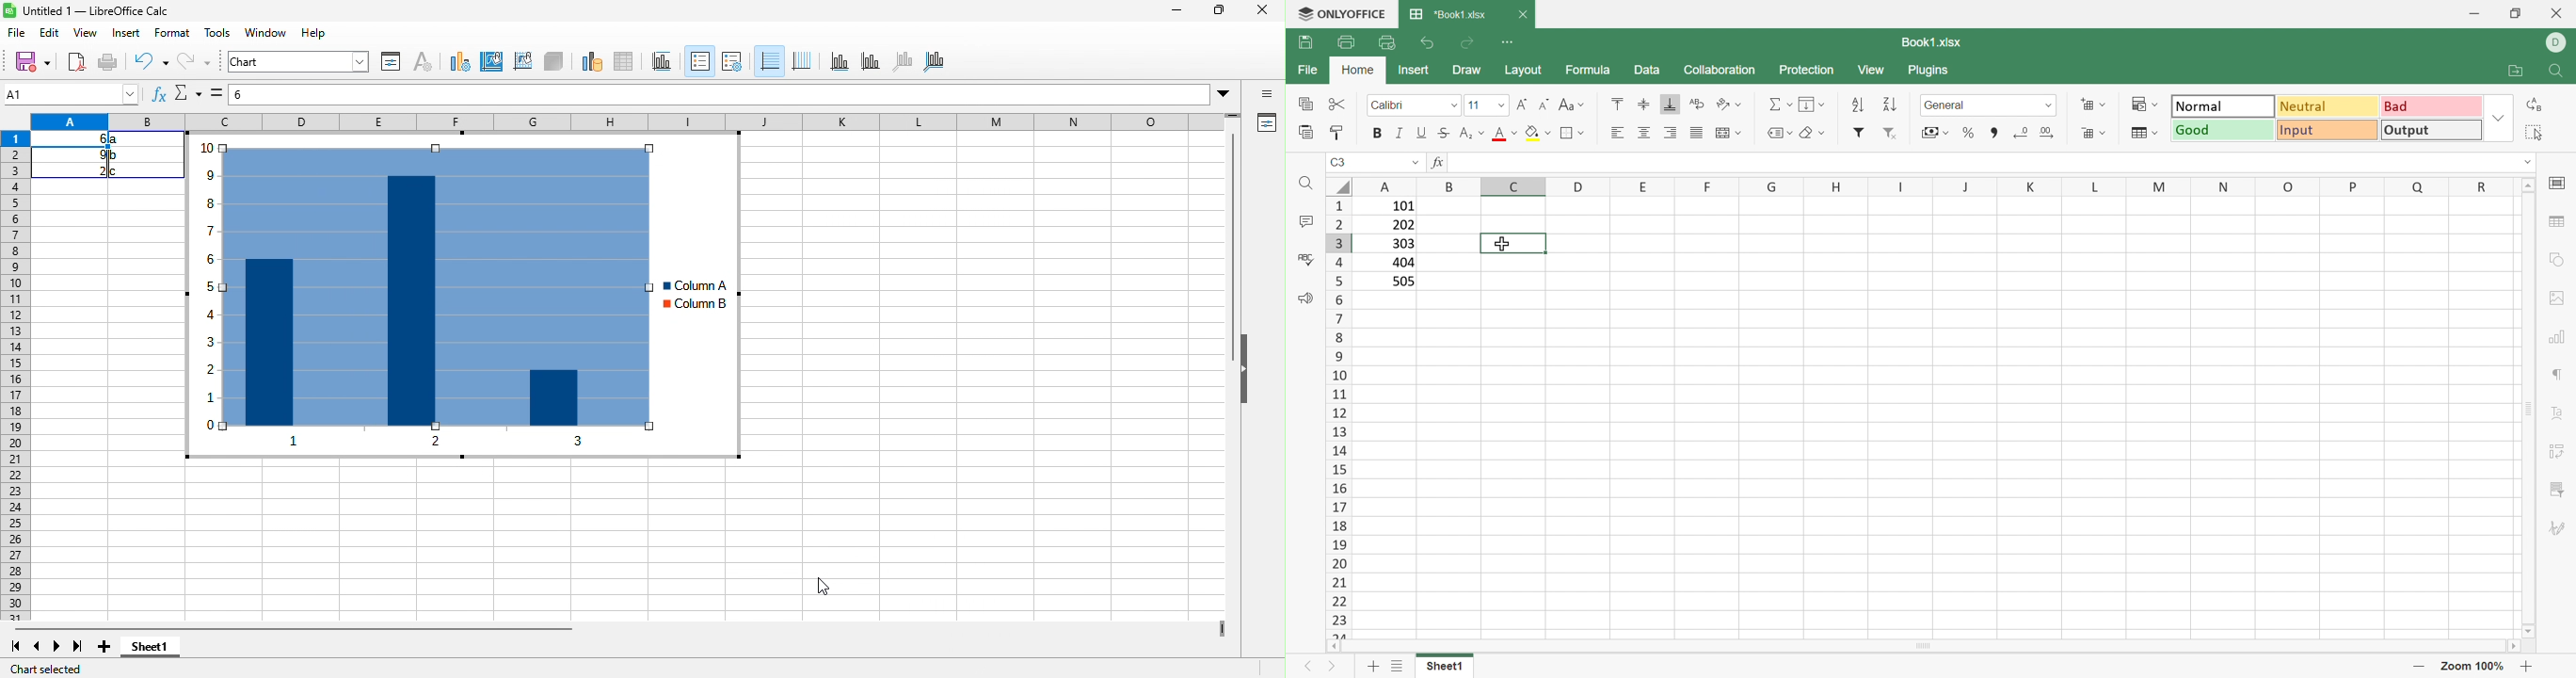 This screenshot has width=2576, height=700. Describe the element at coordinates (1415, 163) in the screenshot. I see `Drop Down` at that location.